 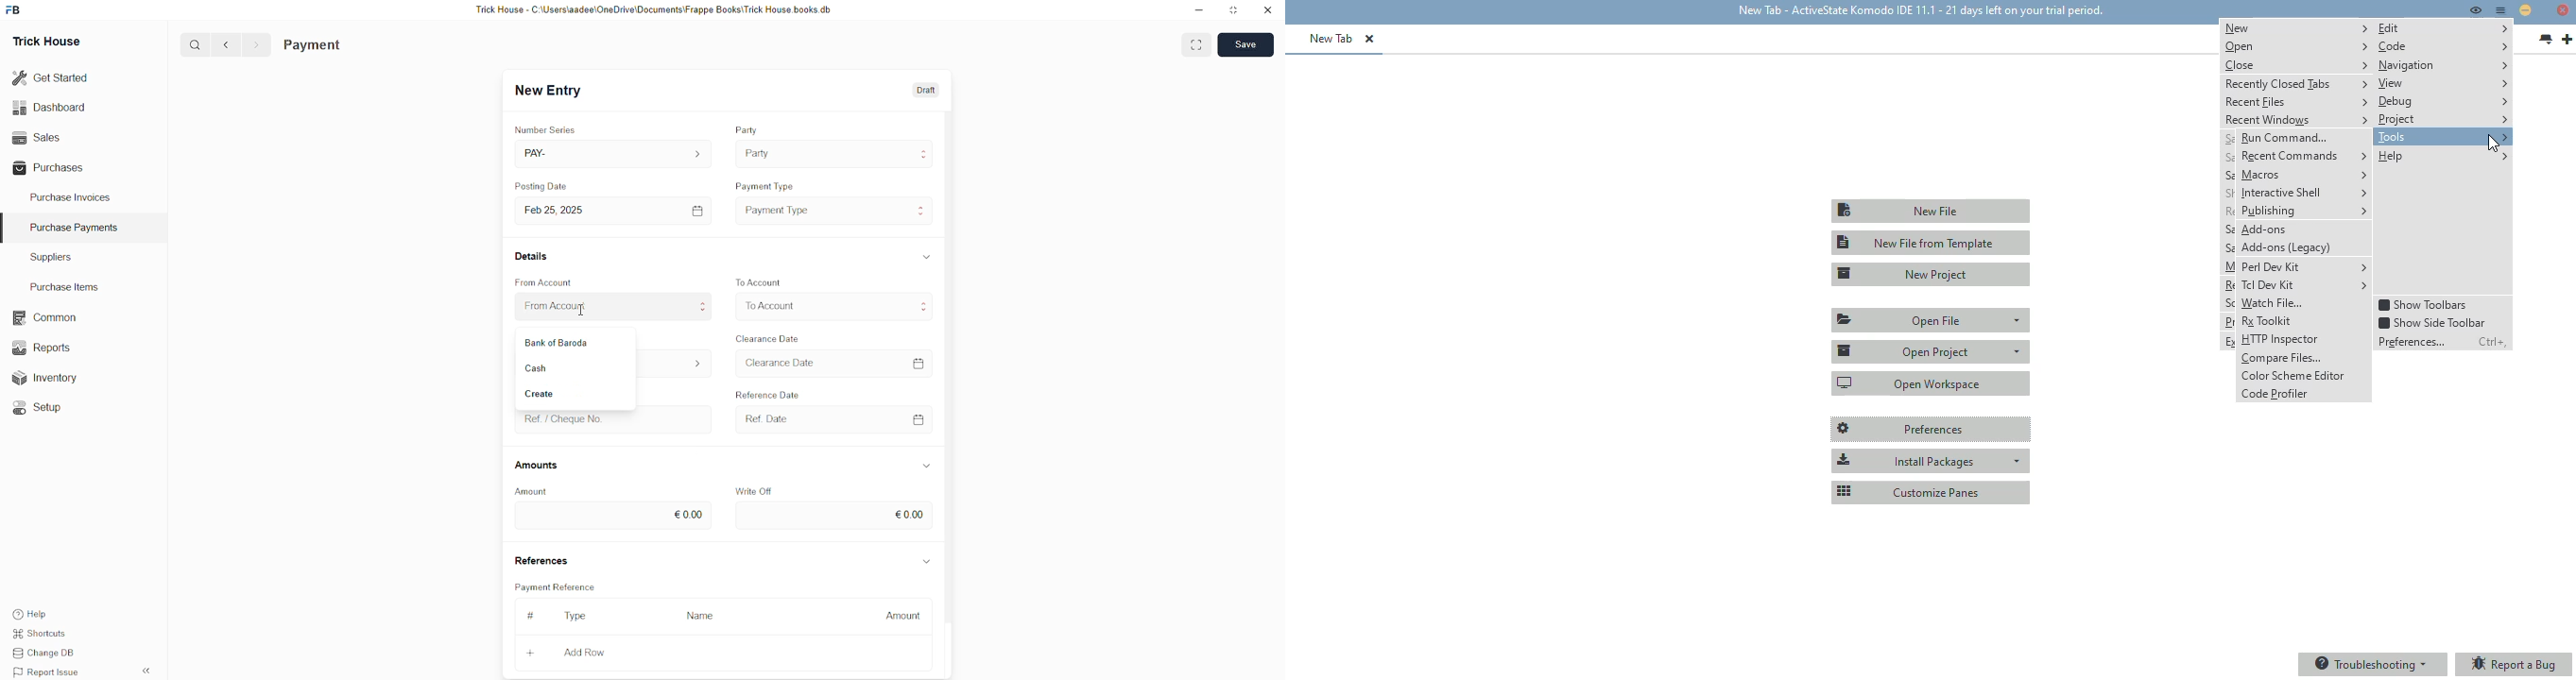 What do you see at coordinates (771, 337) in the screenshot?
I see `Clearance Date` at bounding box center [771, 337].